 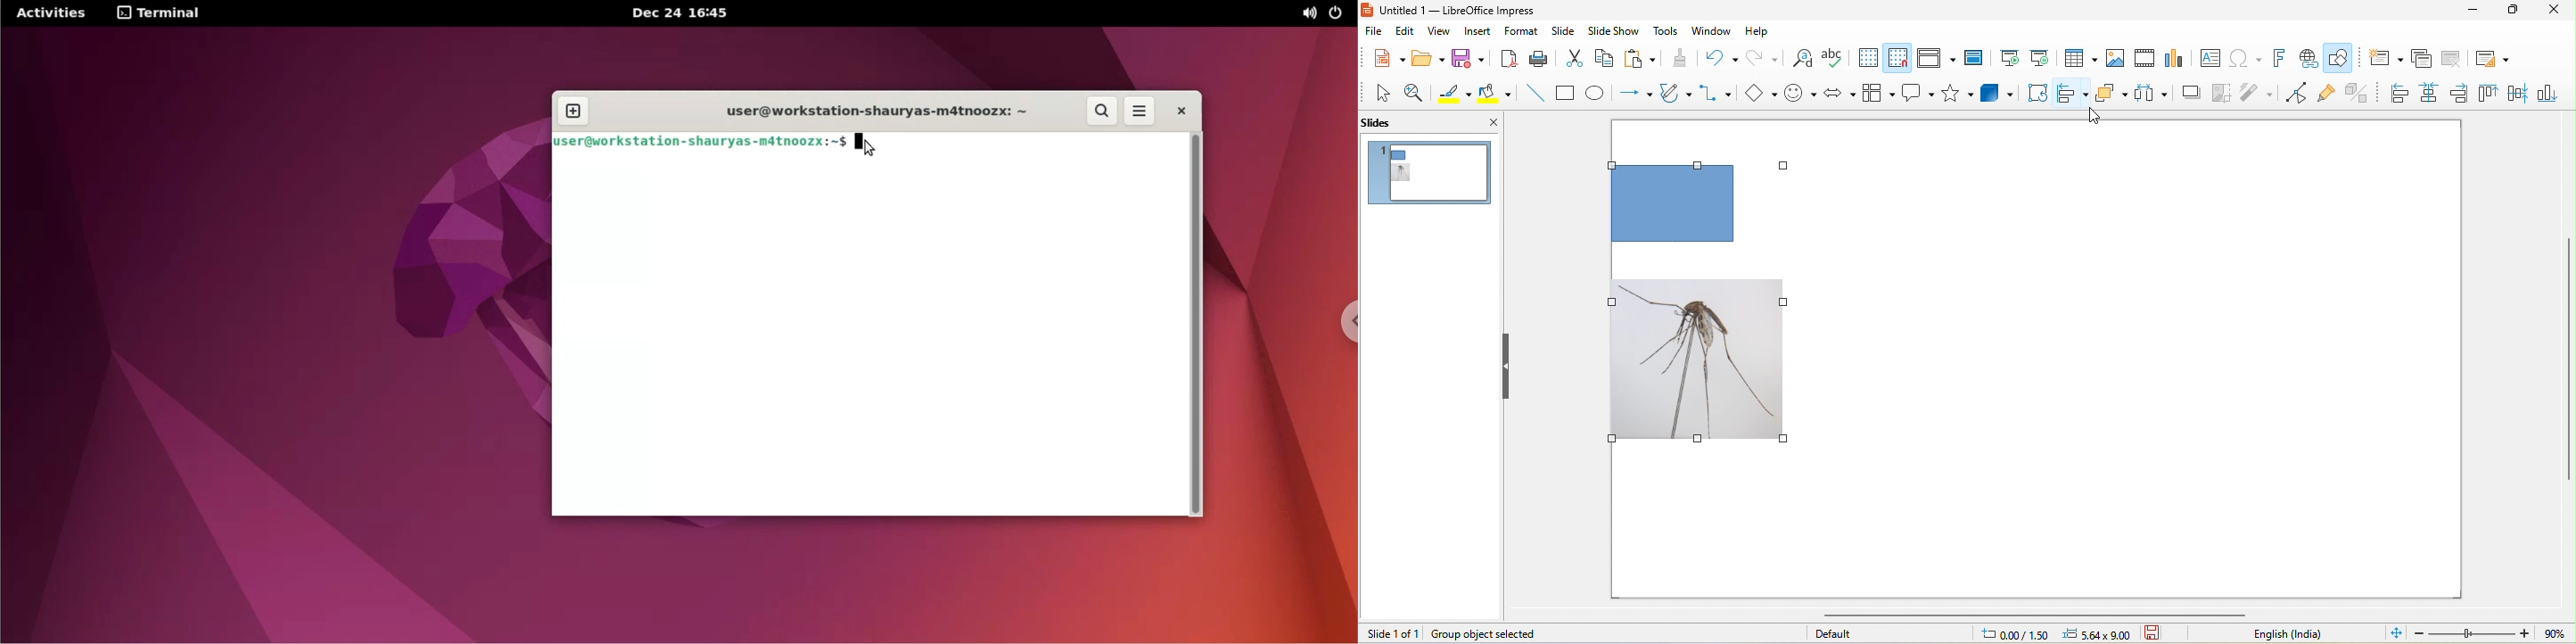 I want to click on text box, so click(x=2209, y=58).